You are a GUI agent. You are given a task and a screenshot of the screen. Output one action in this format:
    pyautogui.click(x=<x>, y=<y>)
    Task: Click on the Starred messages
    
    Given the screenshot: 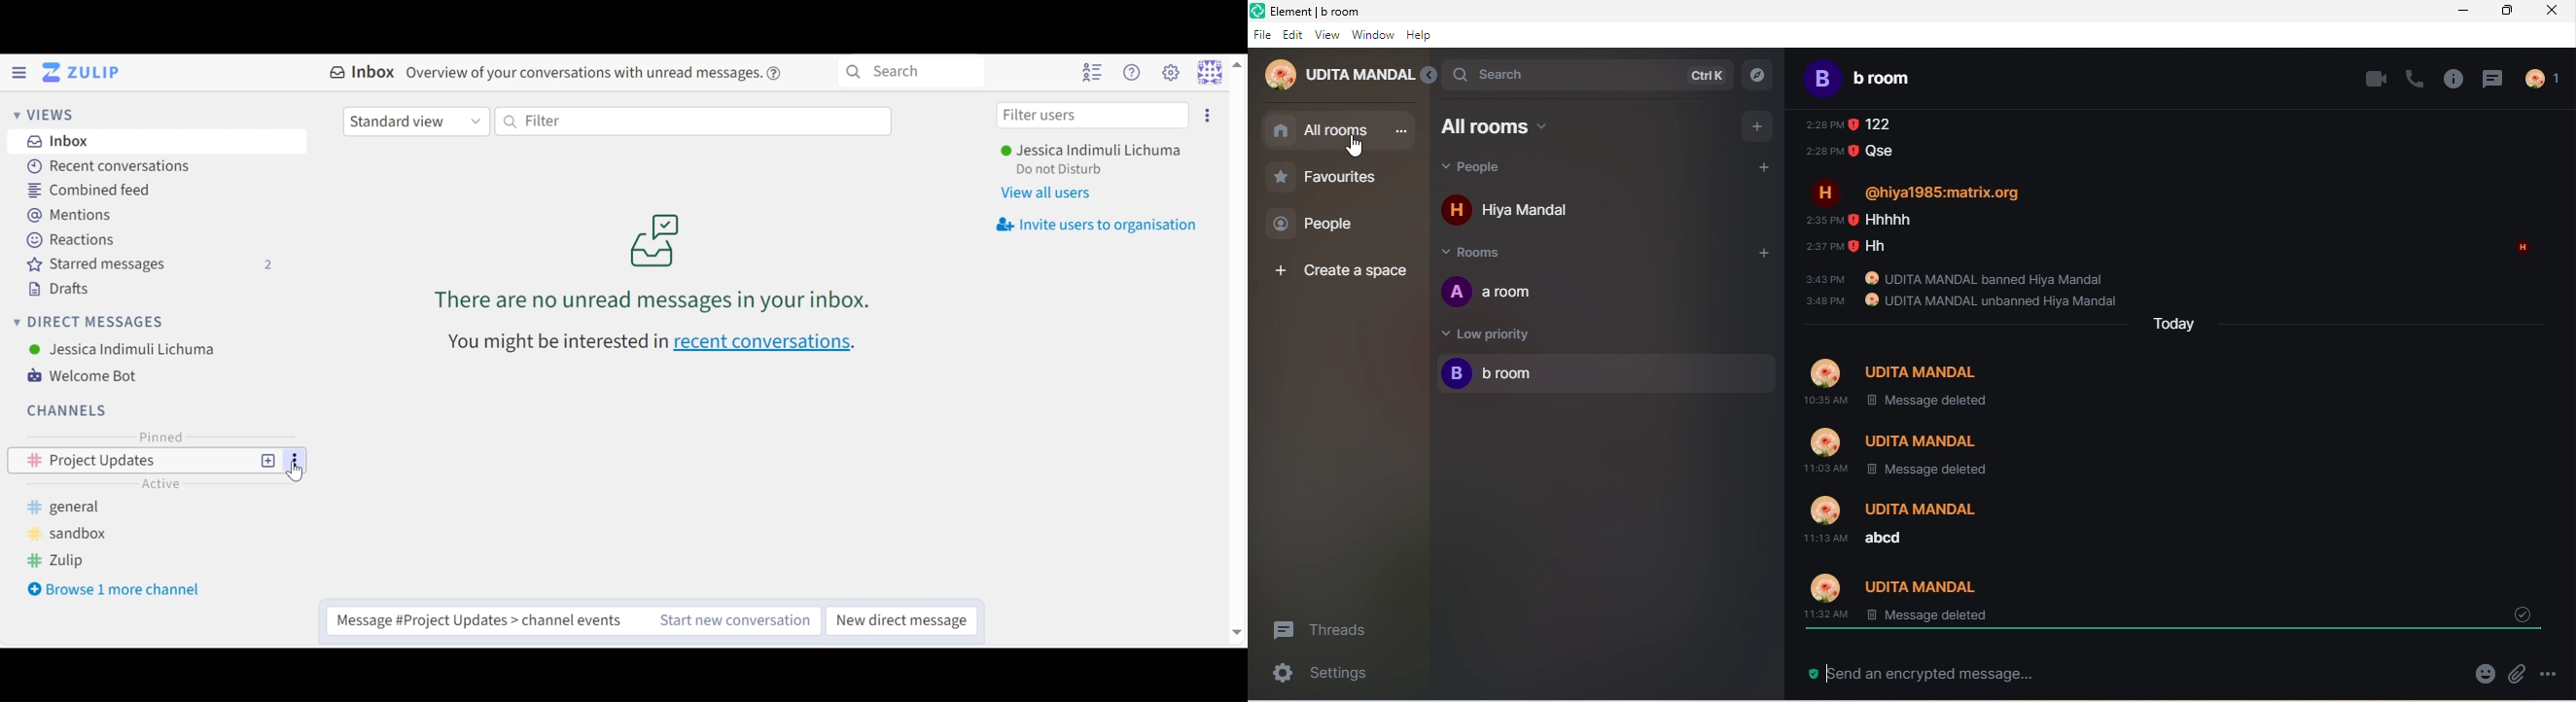 What is the action you would take?
    pyautogui.click(x=155, y=265)
    